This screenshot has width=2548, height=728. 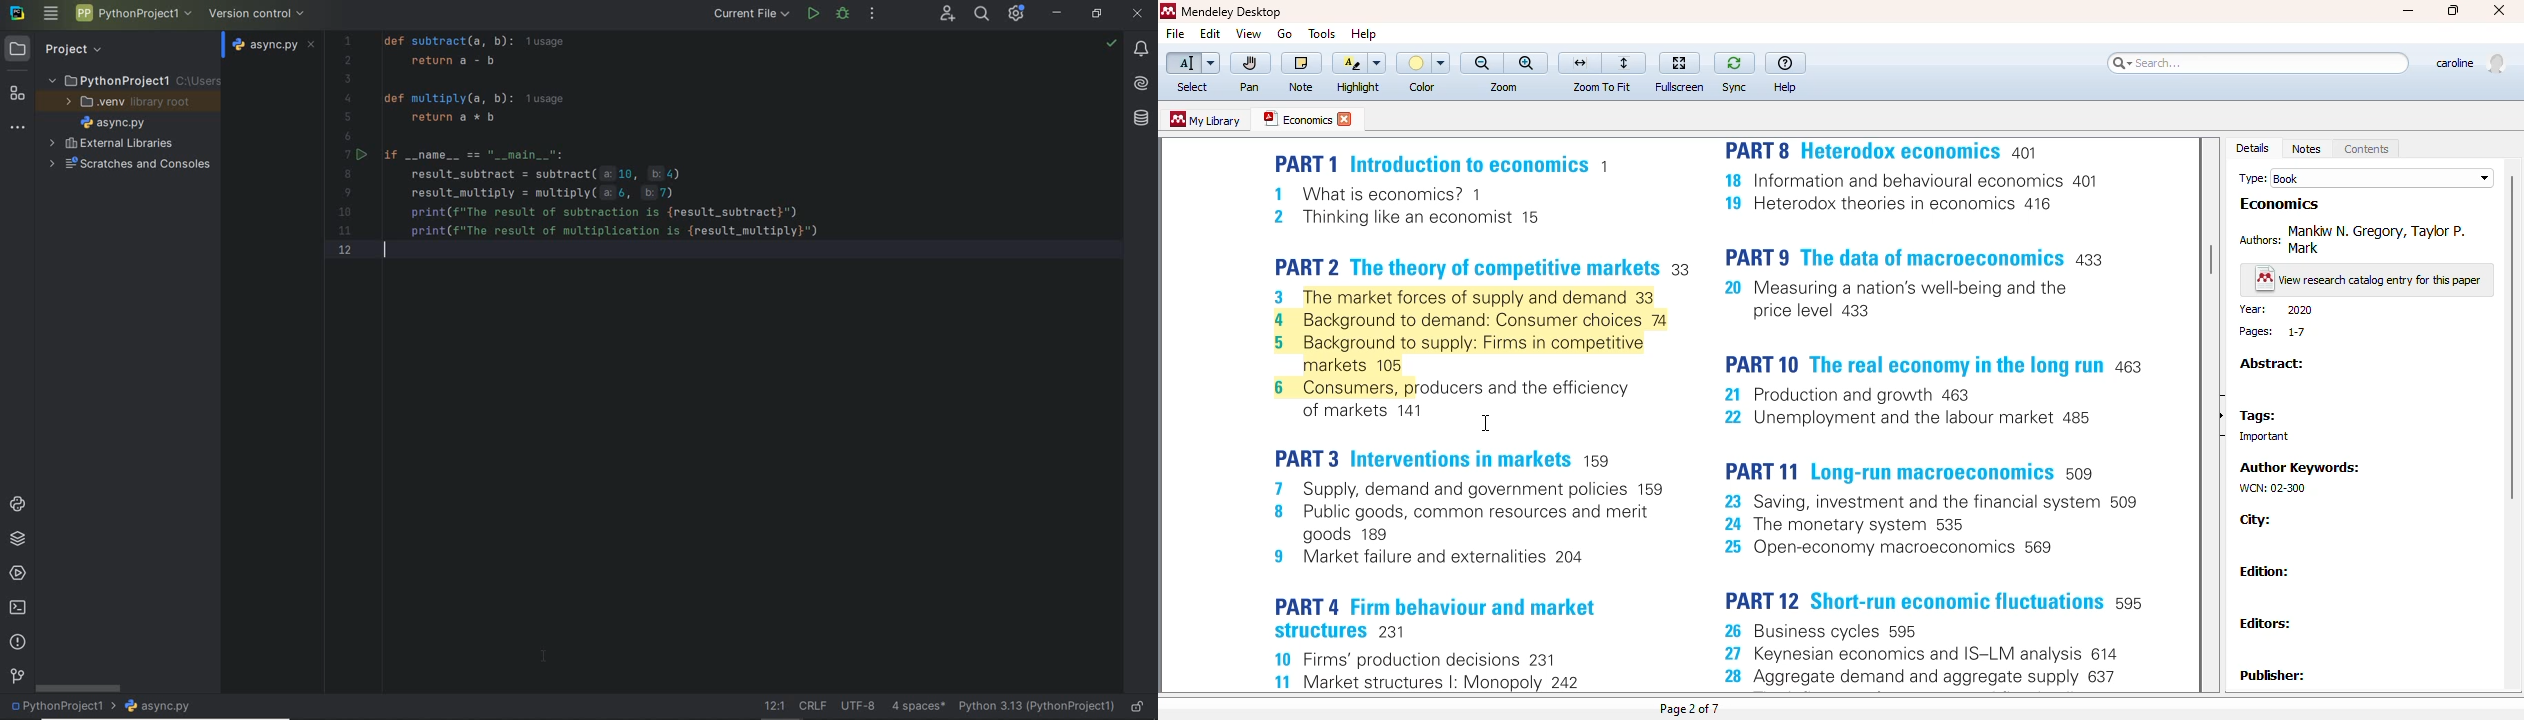 What do you see at coordinates (1167, 11) in the screenshot?
I see `logo` at bounding box center [1167, 11].